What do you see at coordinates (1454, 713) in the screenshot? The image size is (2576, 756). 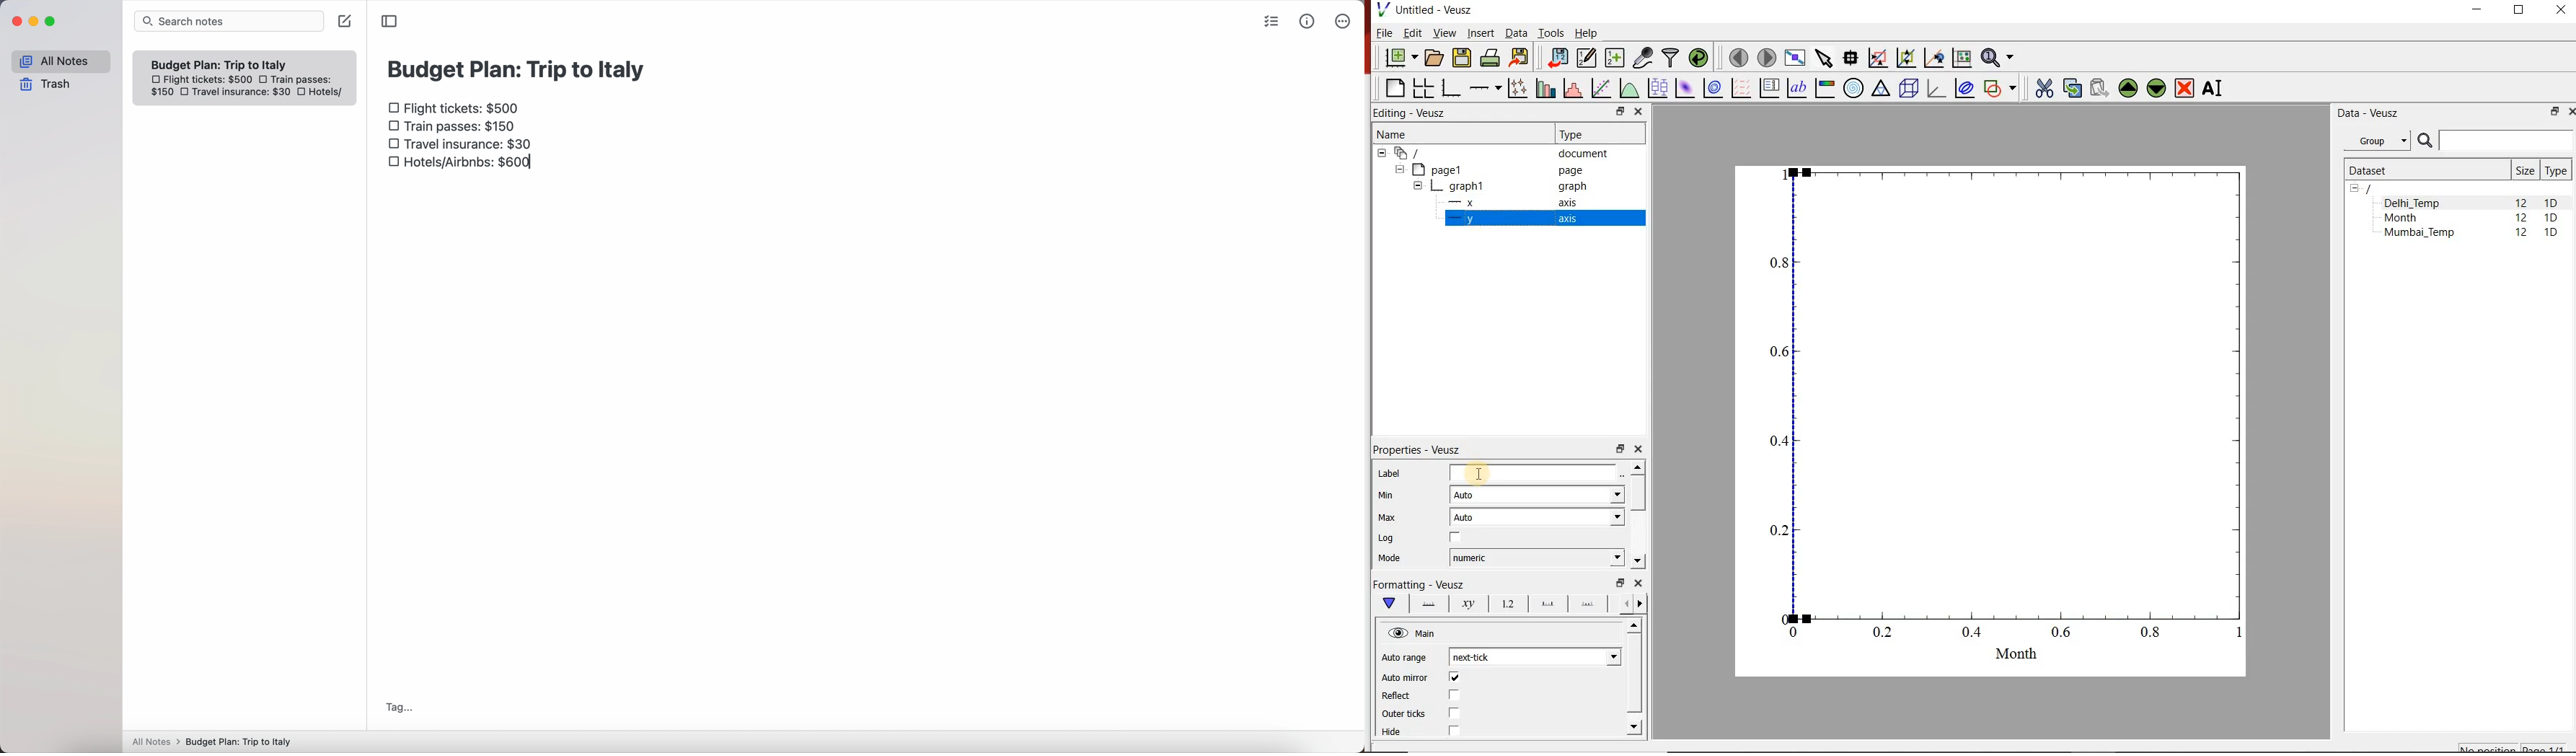 I see `check/uncheck` at bounding box center [1454, 713].